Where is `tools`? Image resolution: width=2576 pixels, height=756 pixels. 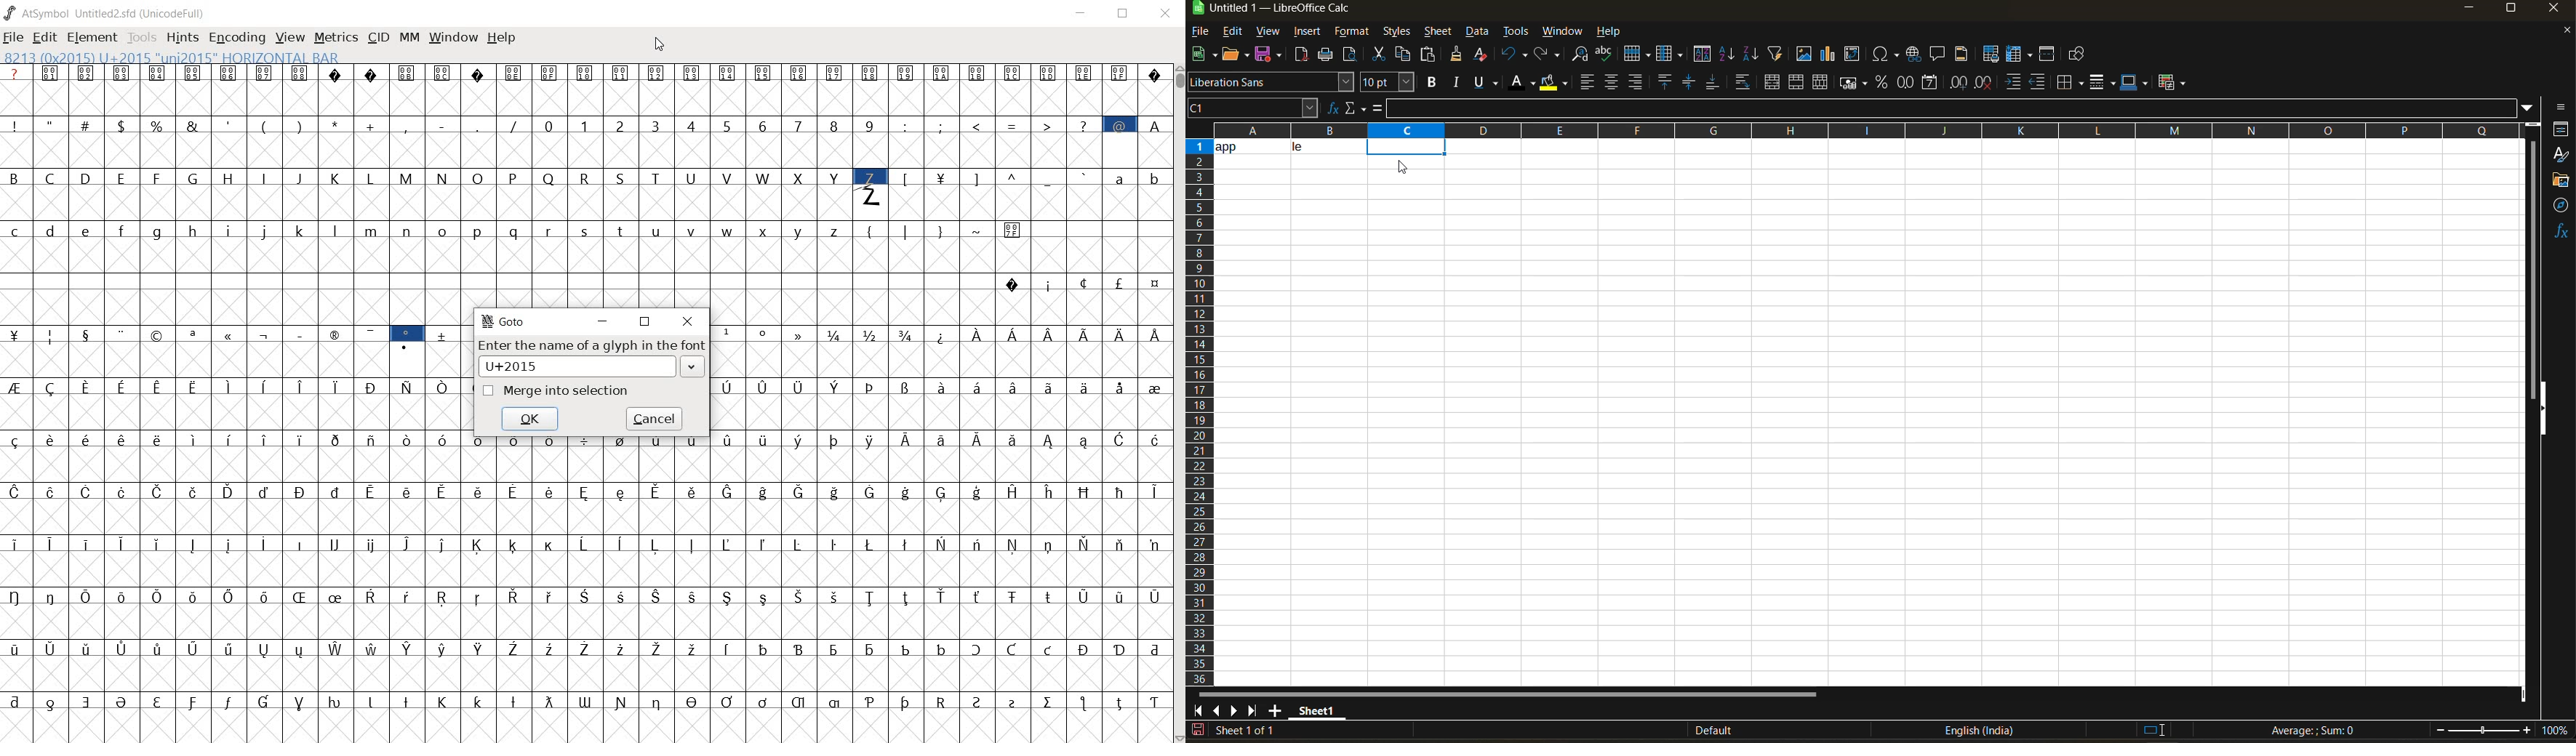 tools is located at coordinates (1516, 33).